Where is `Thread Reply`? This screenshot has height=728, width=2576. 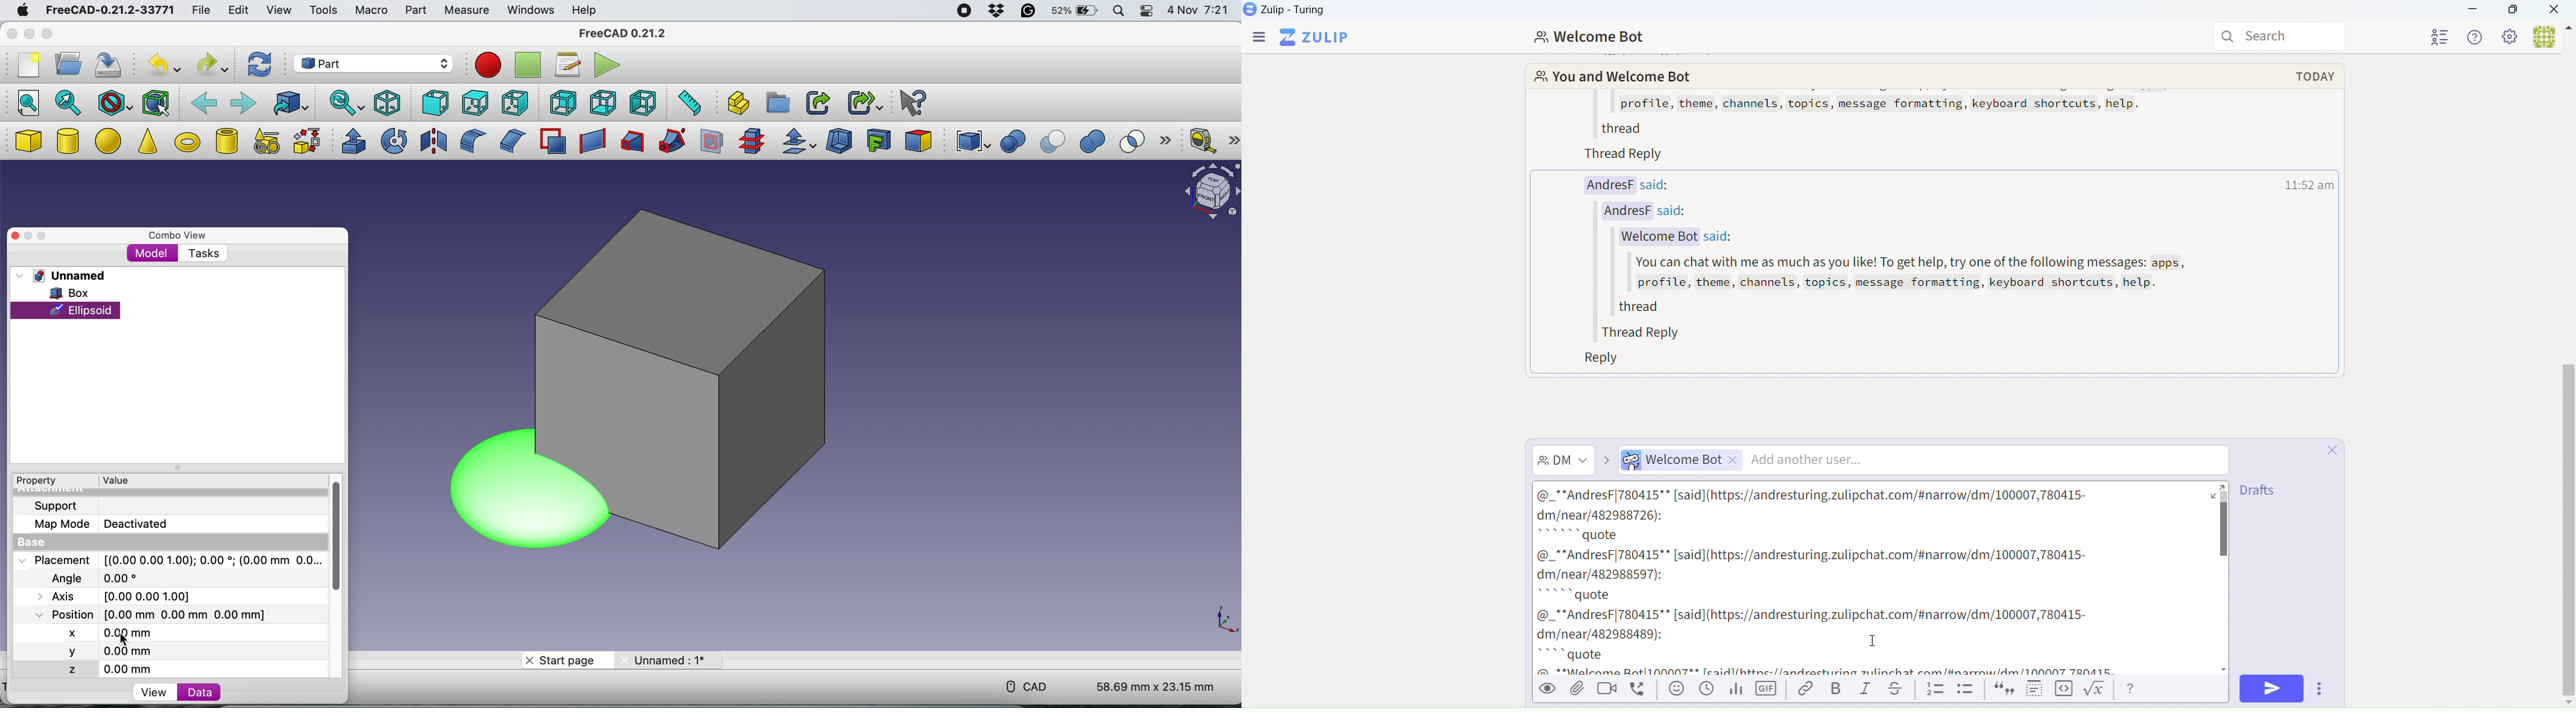 Thread Reply is located at coordinates (1634, 332).